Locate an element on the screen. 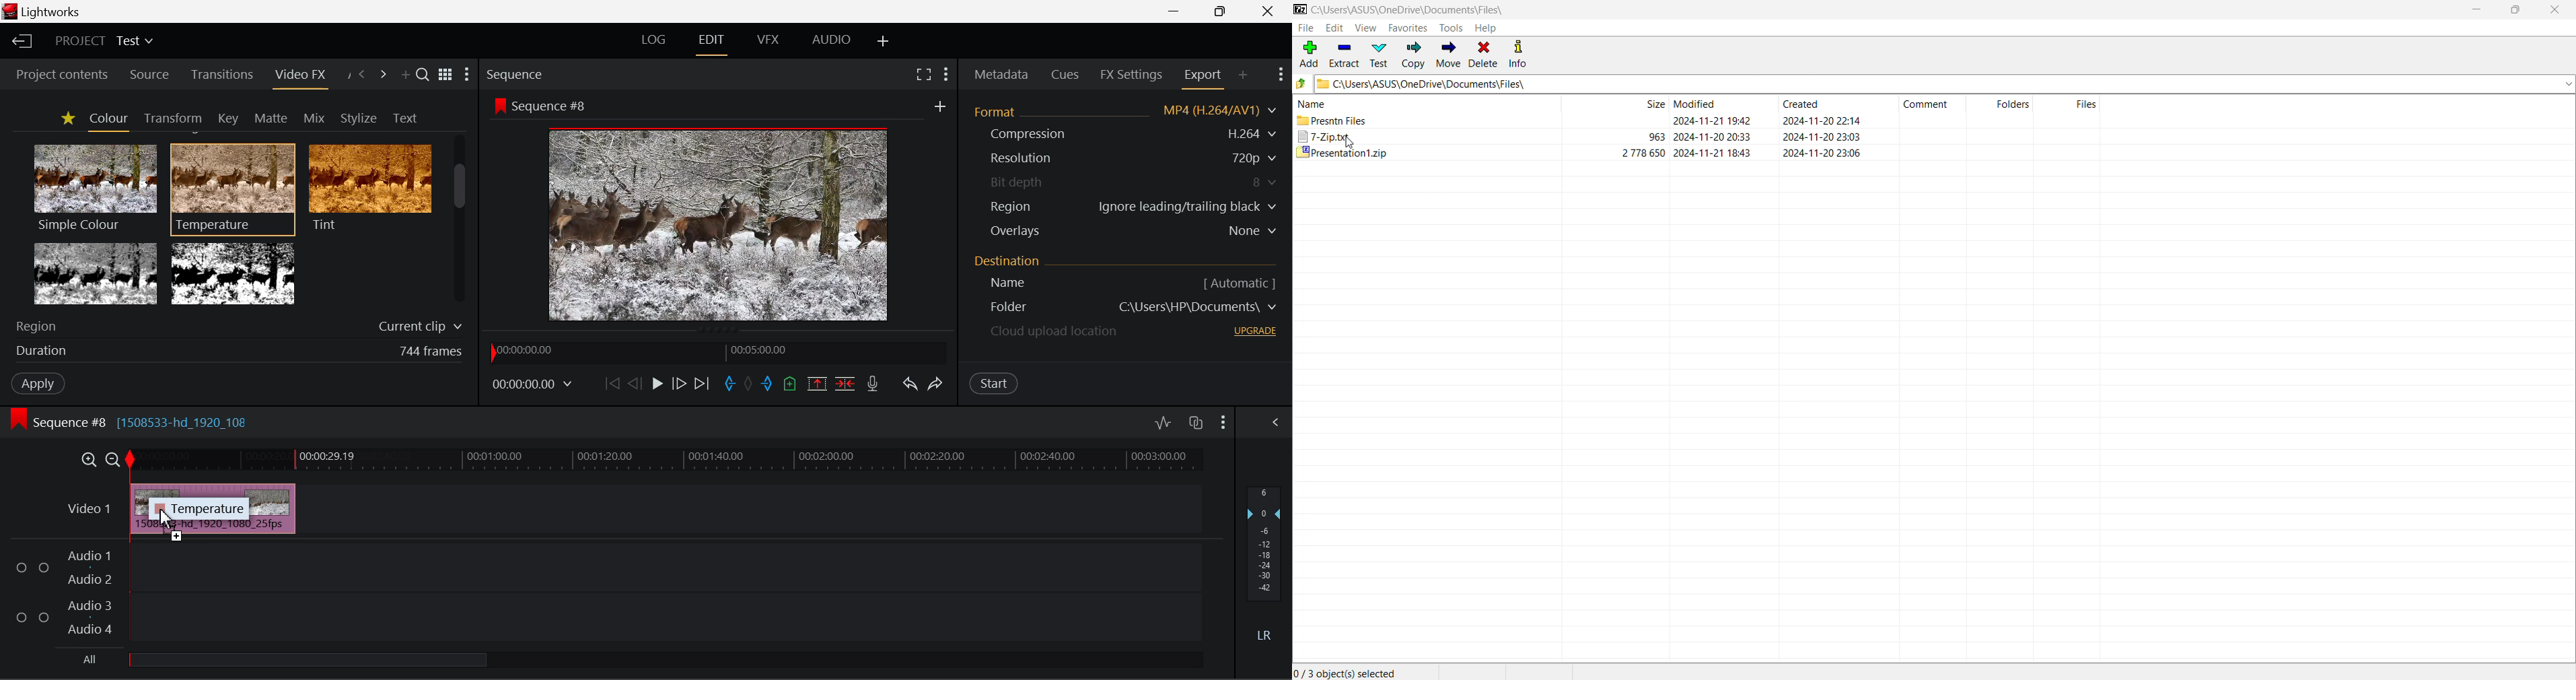 This screenshot has height=700, width=2576. Close is located at coordinates (2558, 10).